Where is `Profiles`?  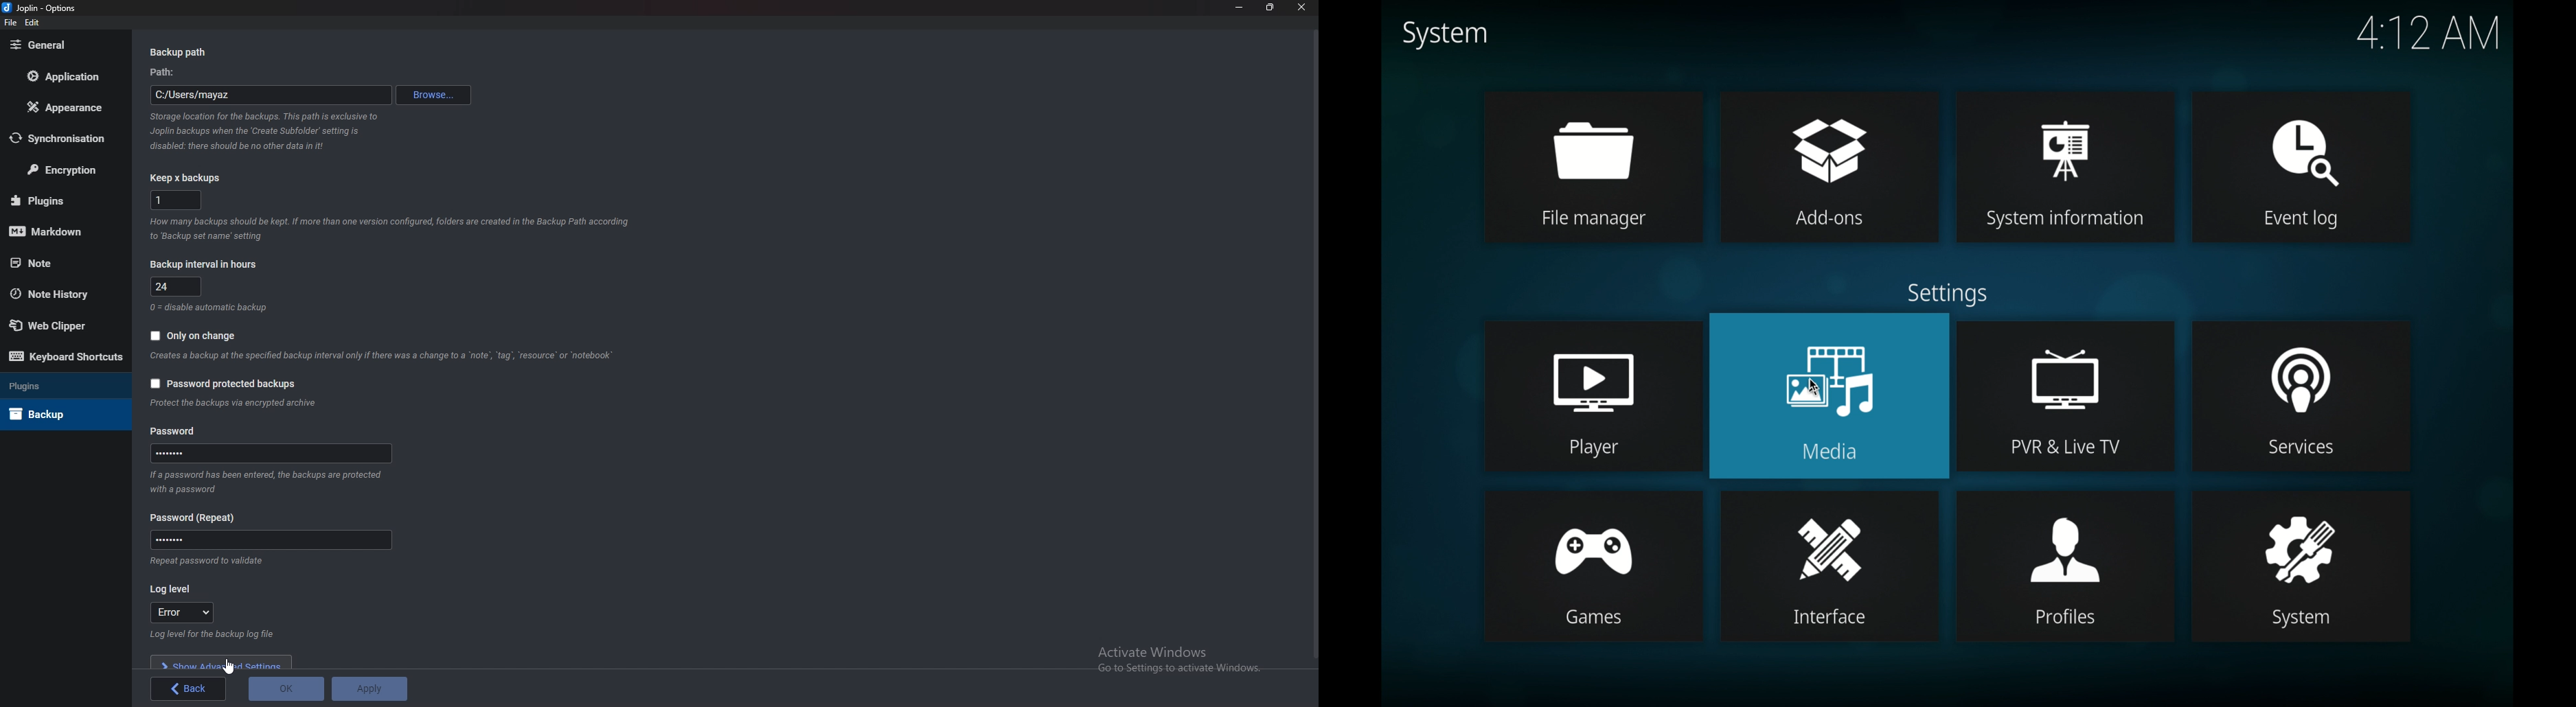 Profiles is located at coordinates (2068, 621).